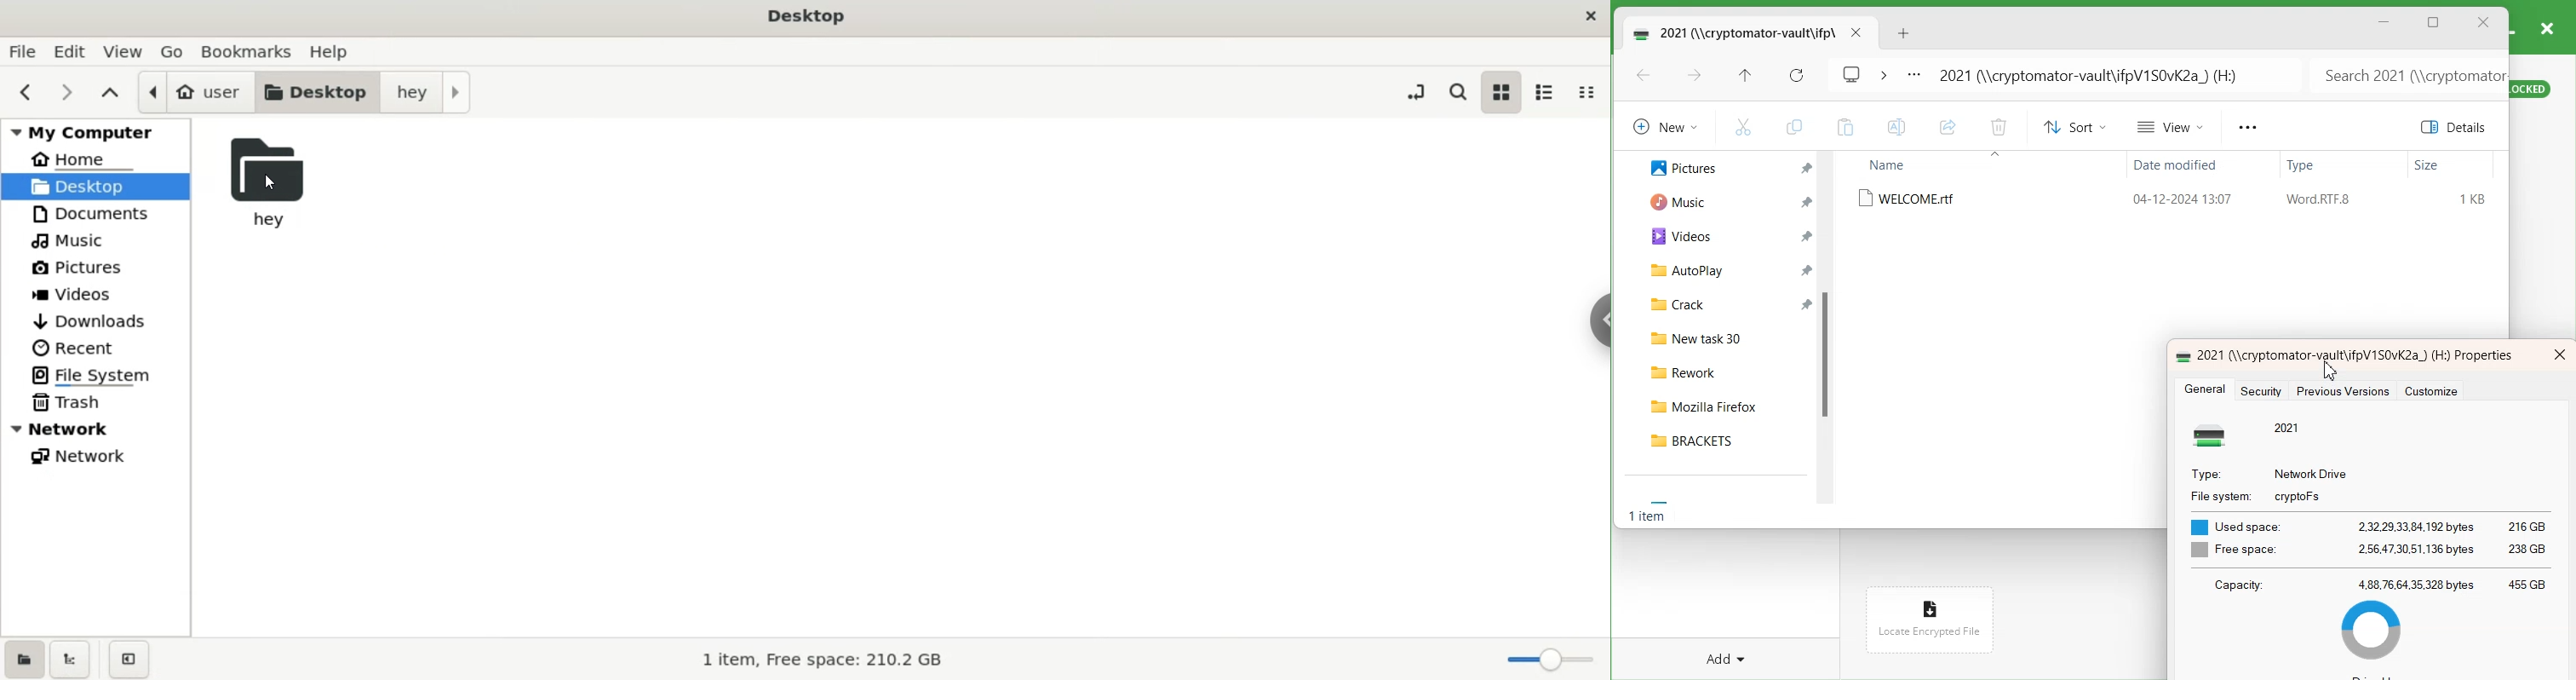  I want to click on cursor, so click(274, 180).